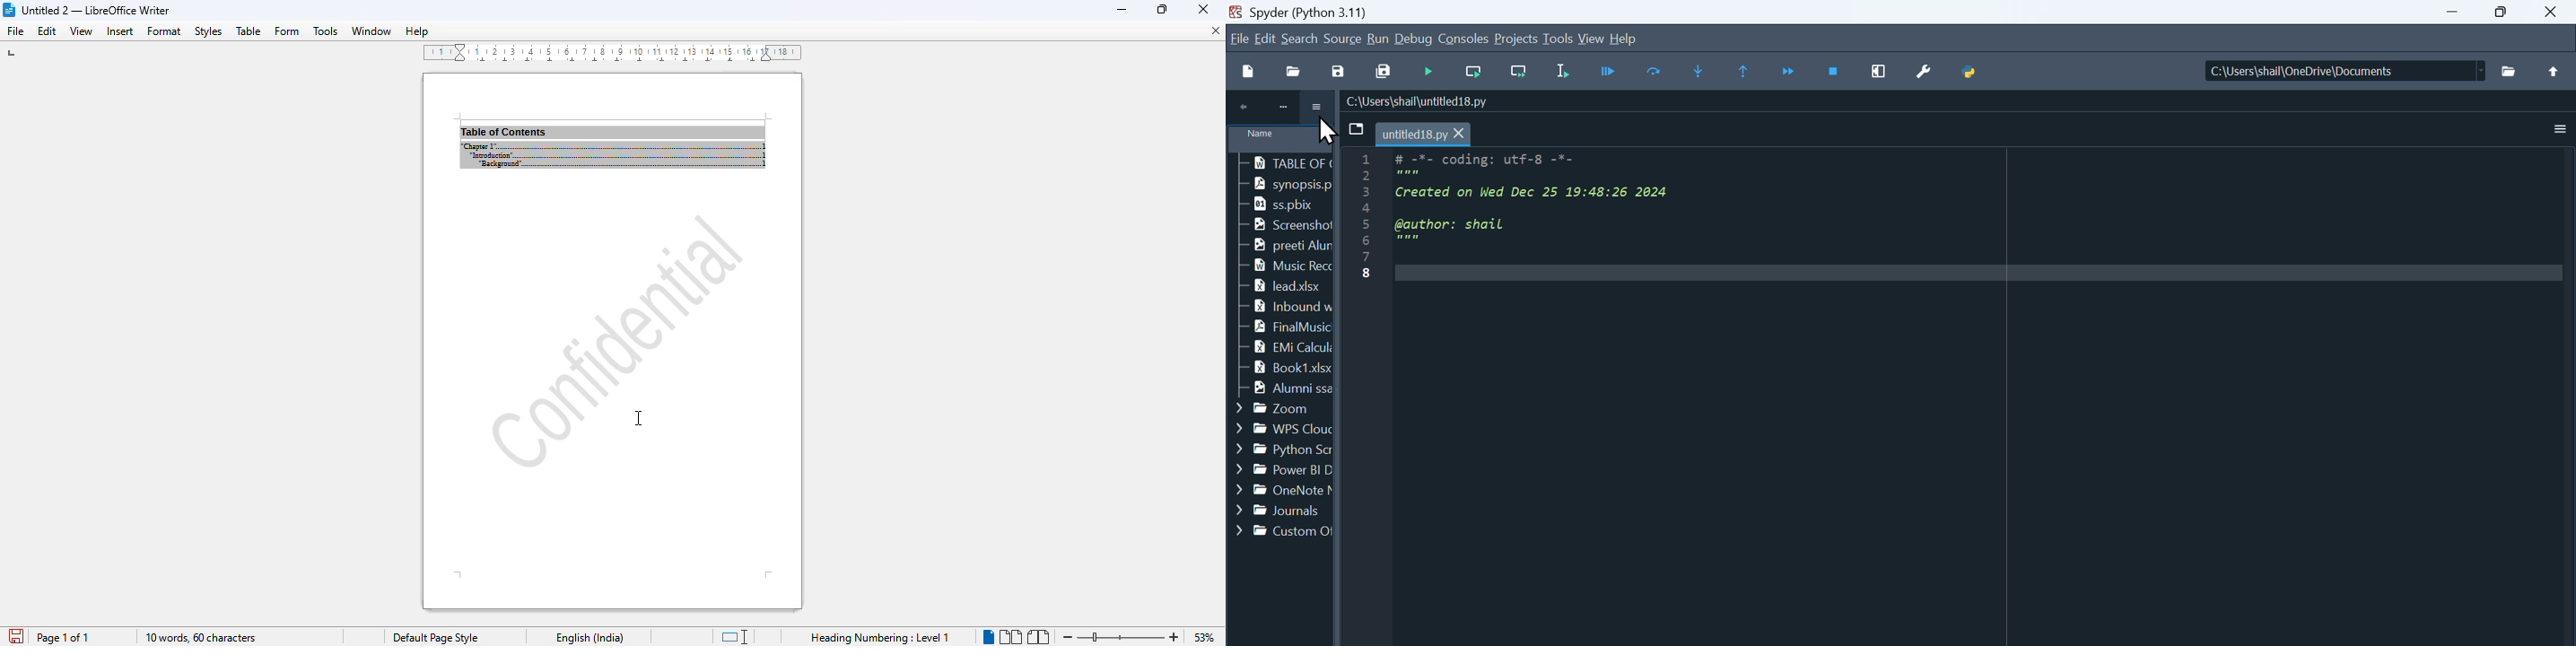 Image resolution: width=2576 pixels, height=672 pixels. What do you see at coordinates (1592, 38) in the screenshot?
I see `View` at bounding box center [1592, 38].